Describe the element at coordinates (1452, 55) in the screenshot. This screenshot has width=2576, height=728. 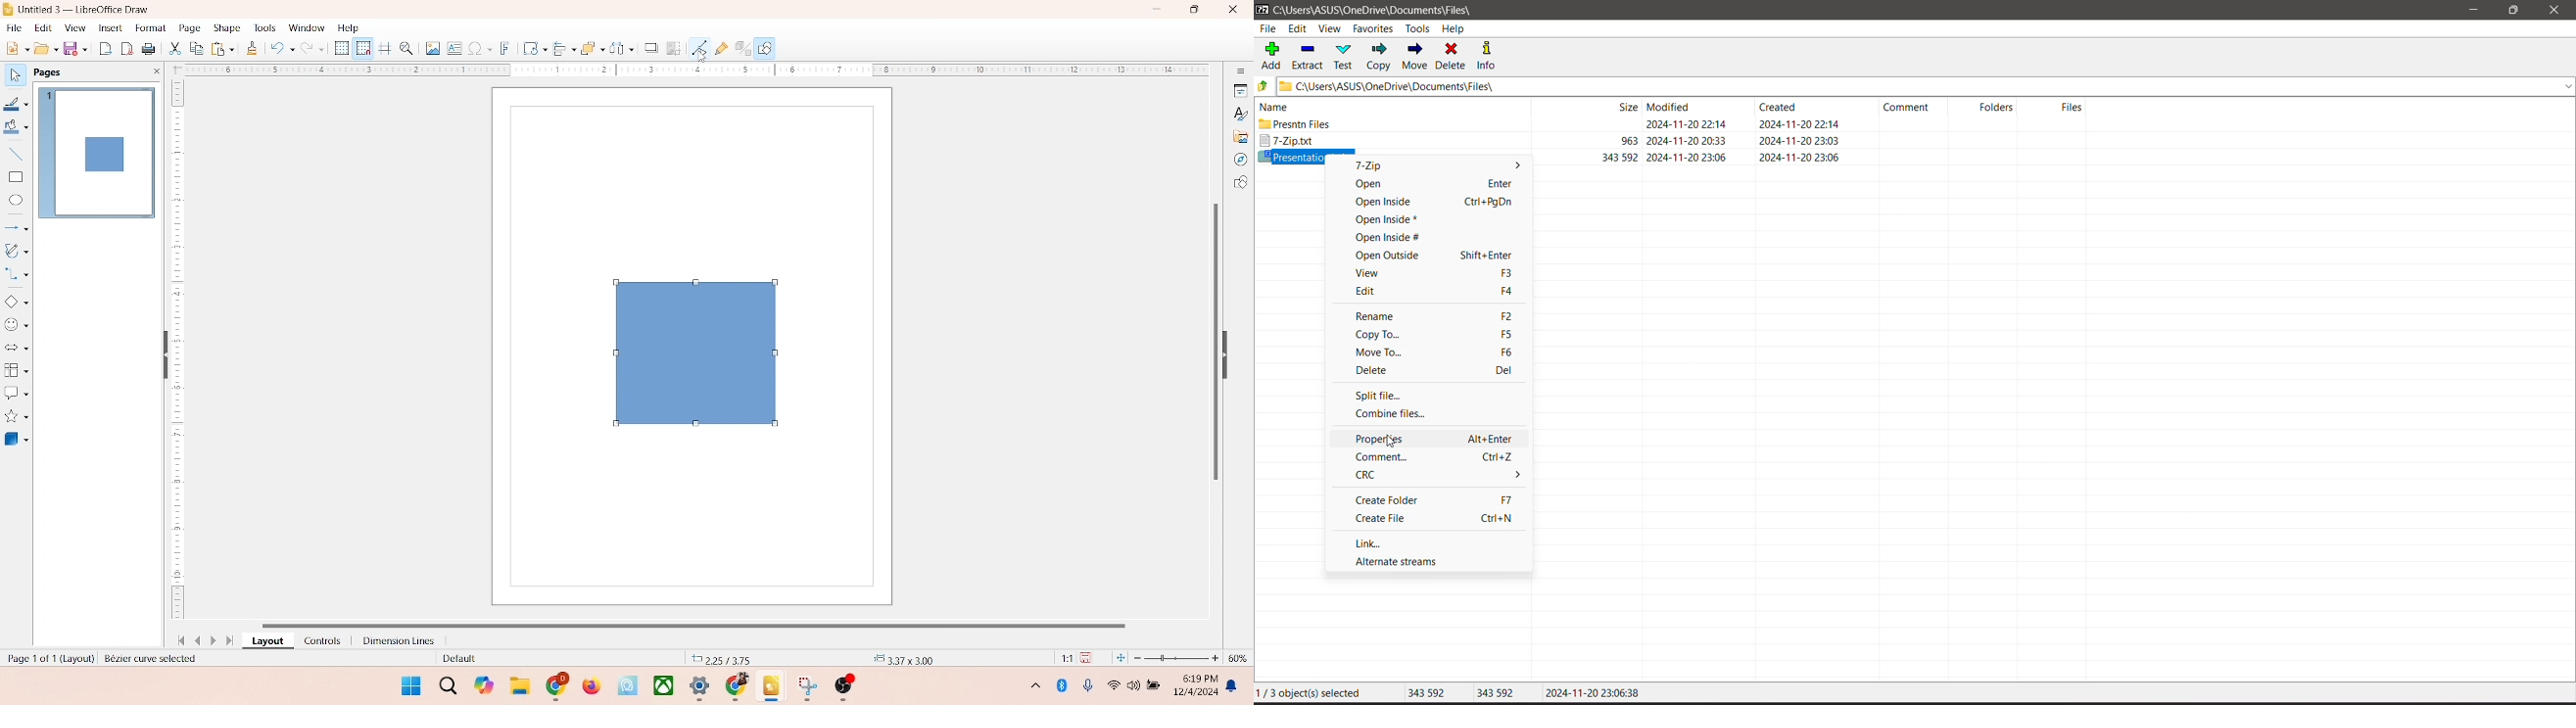
I see `Delete` at that location.